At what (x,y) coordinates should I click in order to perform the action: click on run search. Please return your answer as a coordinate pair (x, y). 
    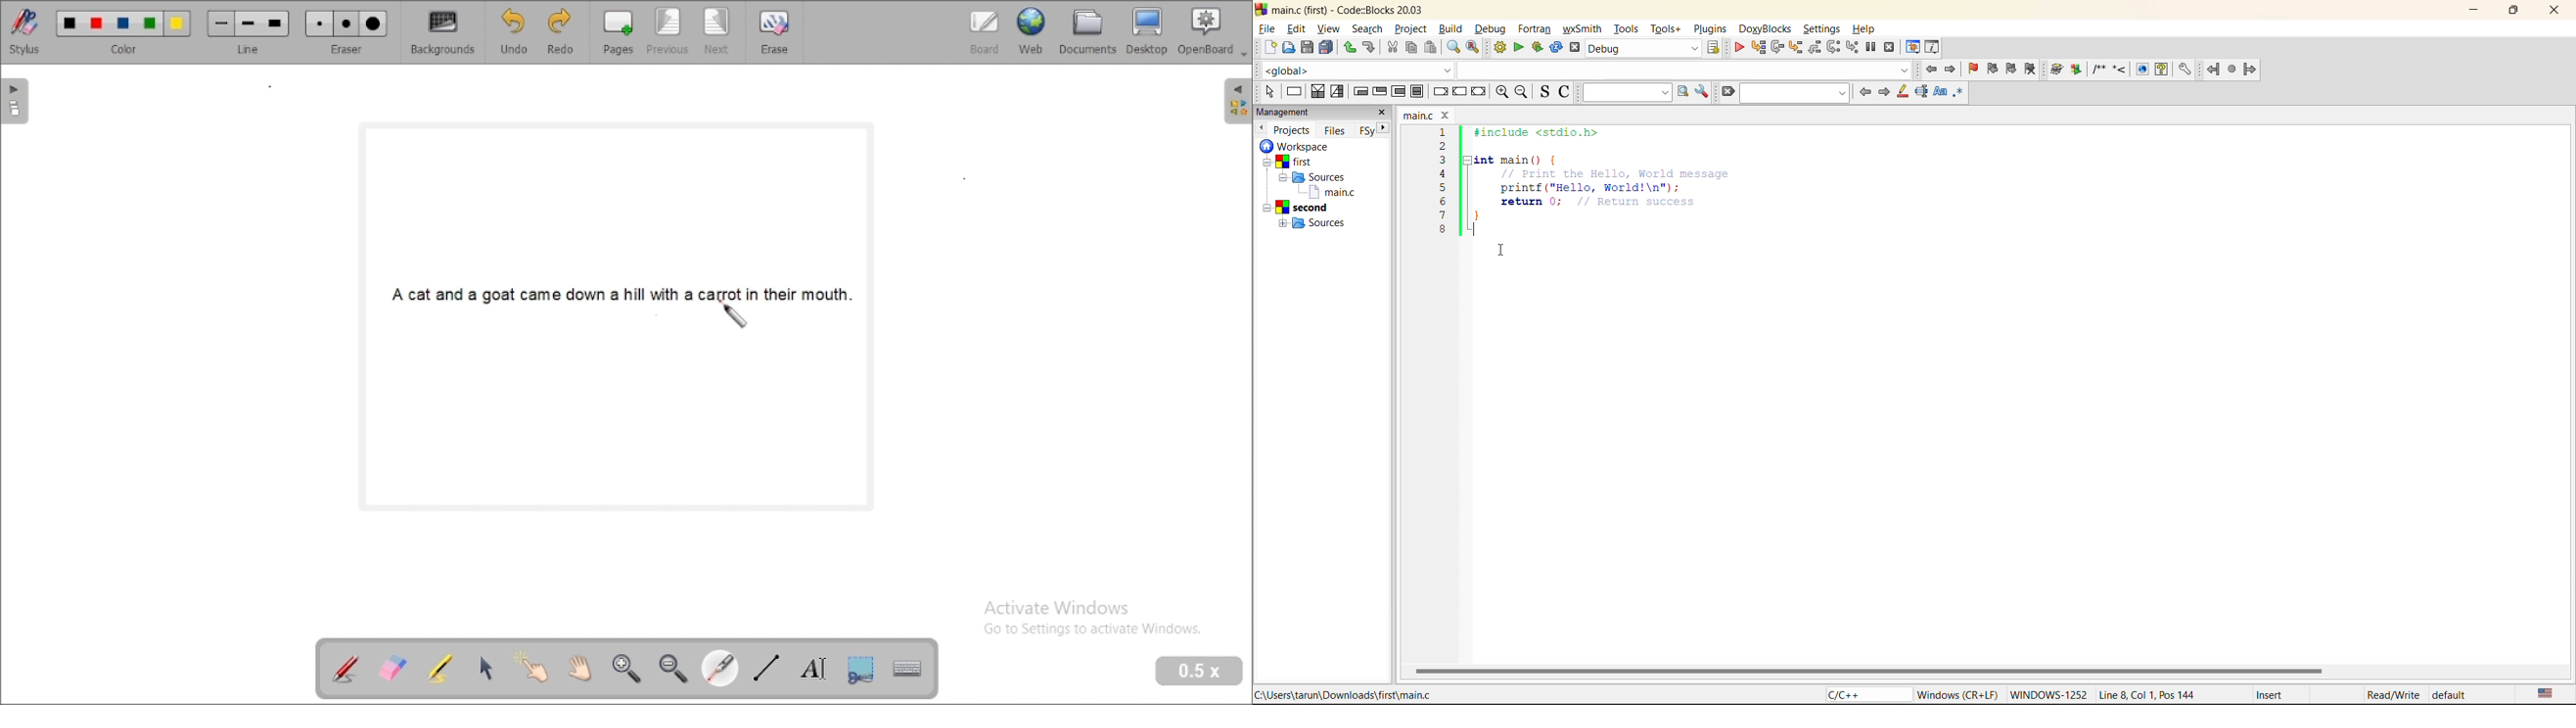
    Looking at the image, I should click on (1682, 92).